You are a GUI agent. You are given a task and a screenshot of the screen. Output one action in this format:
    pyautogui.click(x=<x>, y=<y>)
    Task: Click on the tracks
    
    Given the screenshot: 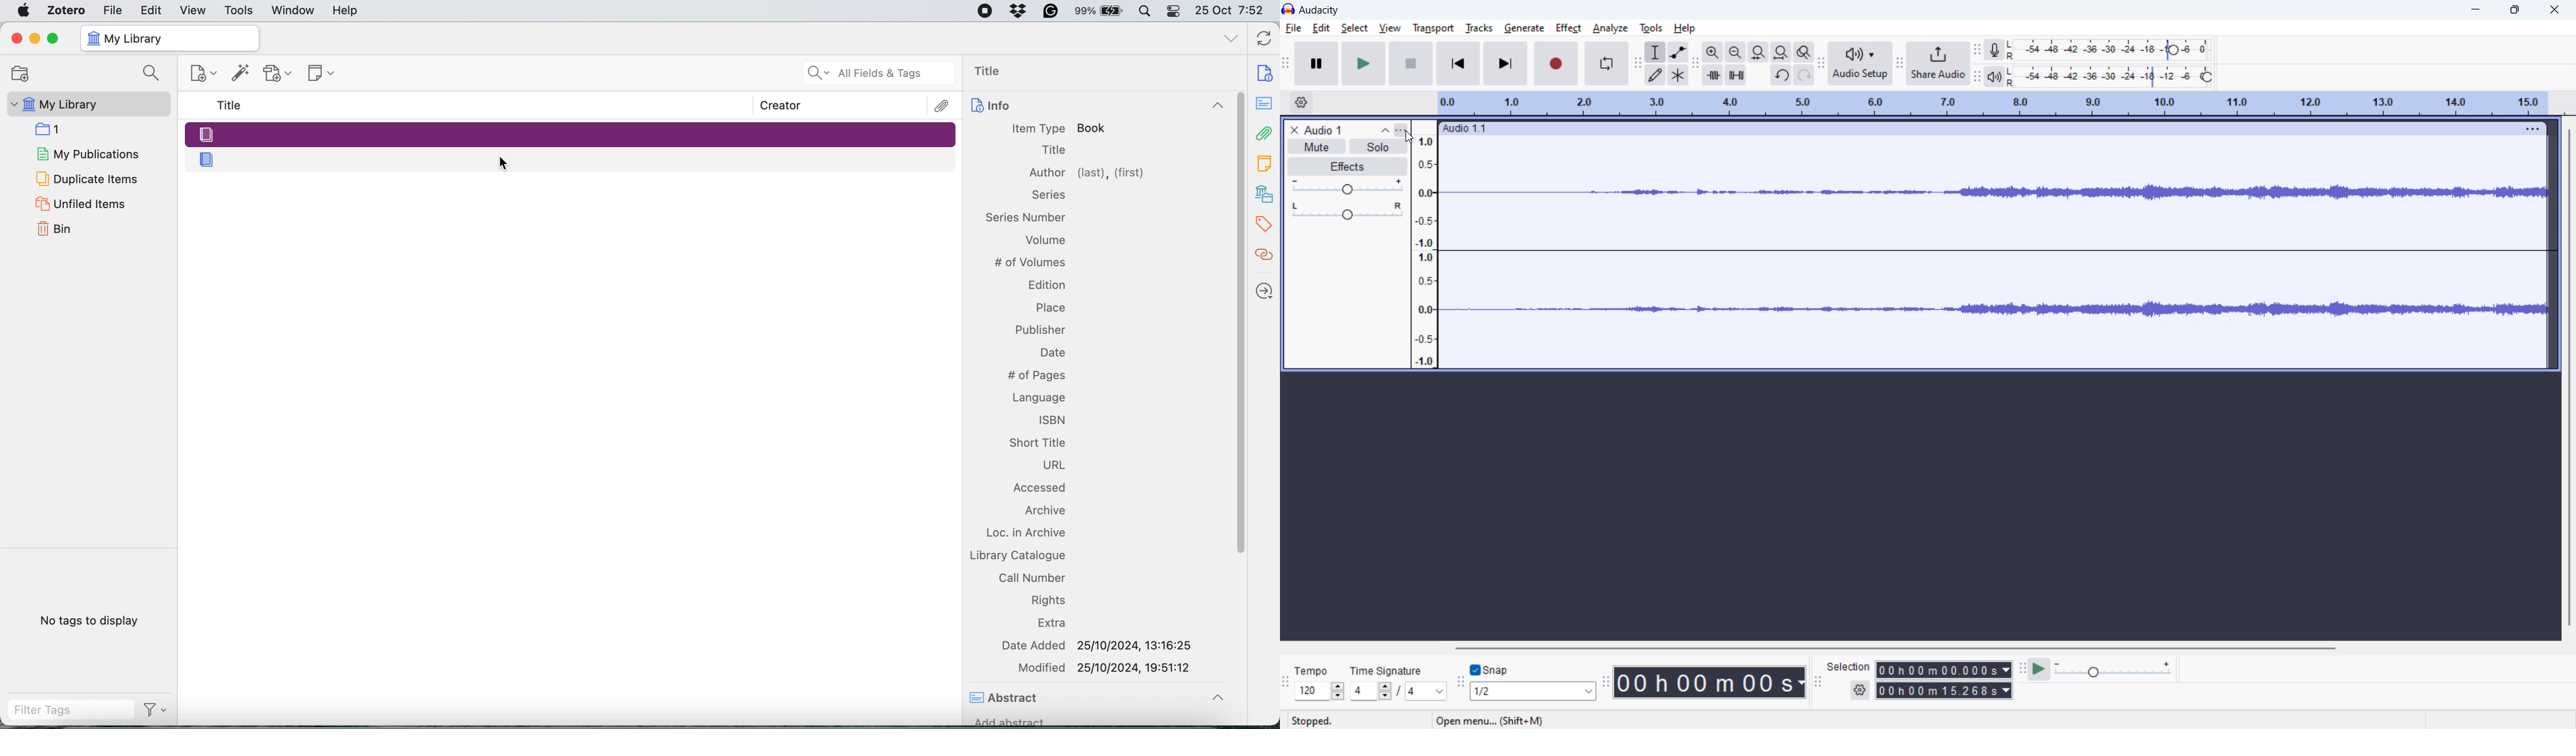 What is the action you would take?
    pyautogui.click(x=1480, y=28)
    